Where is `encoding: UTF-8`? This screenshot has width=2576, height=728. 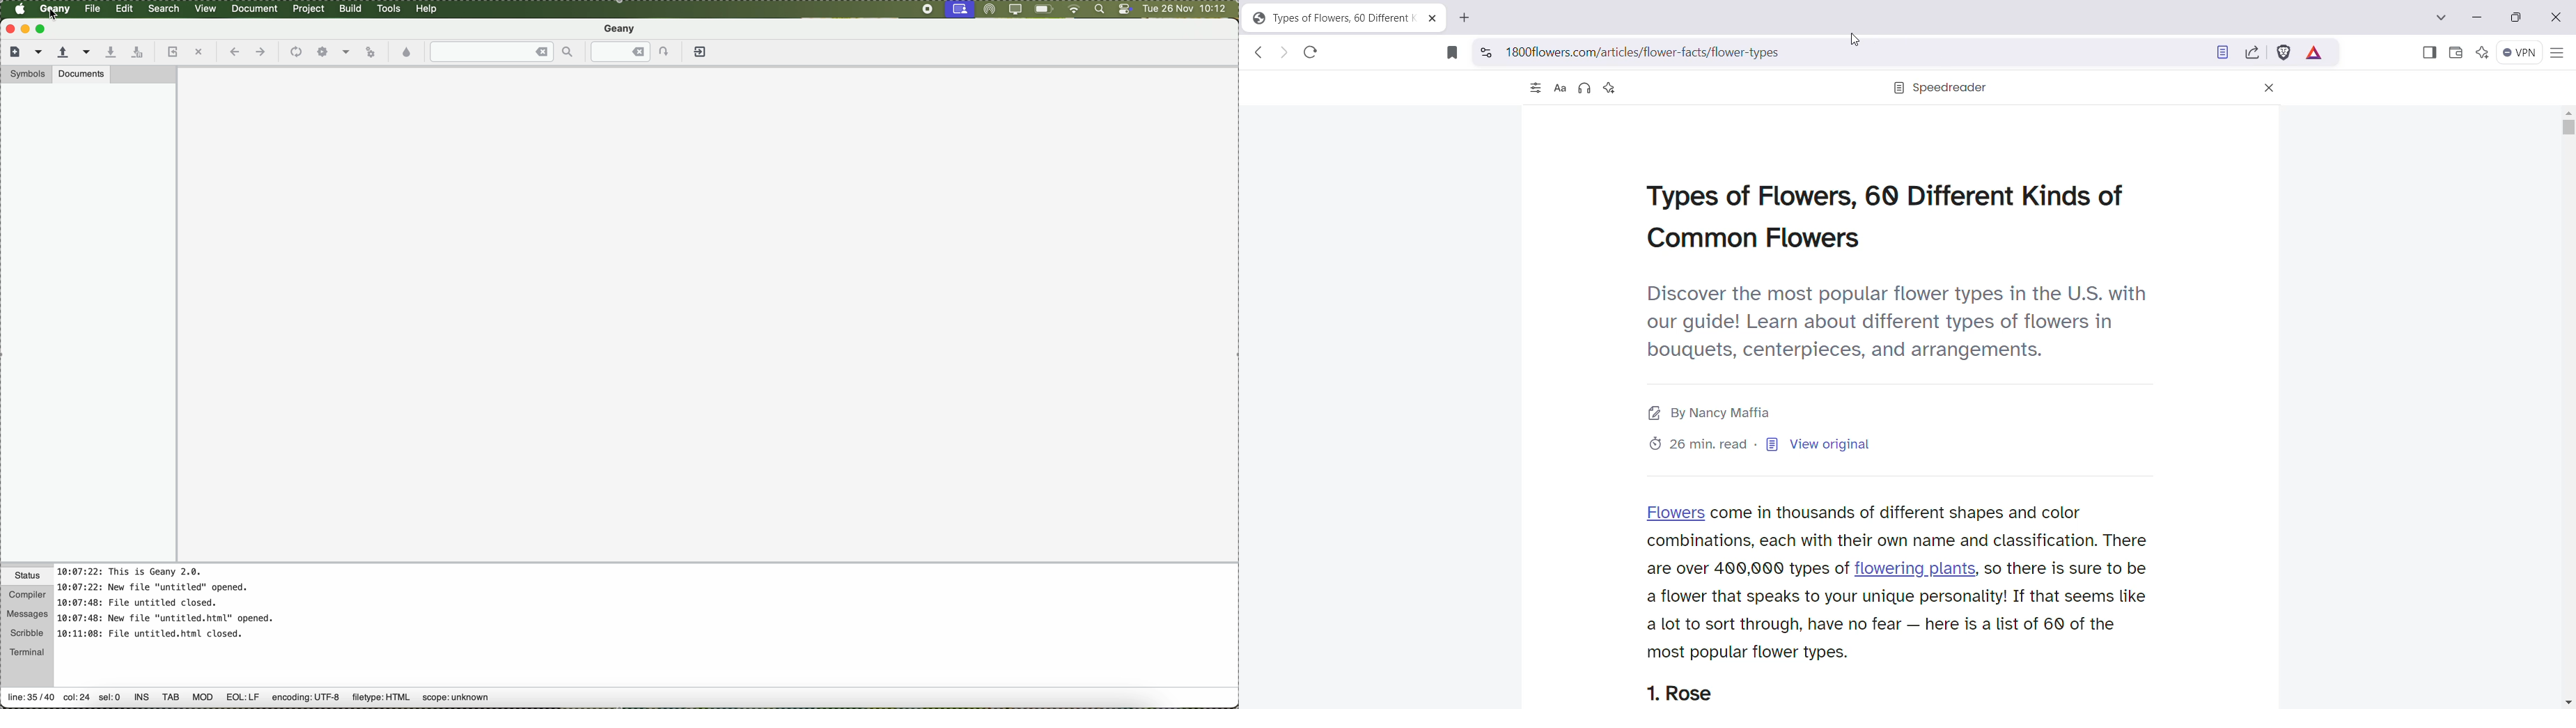
encoding: UTF-8 is located at coordinates (305, 701).